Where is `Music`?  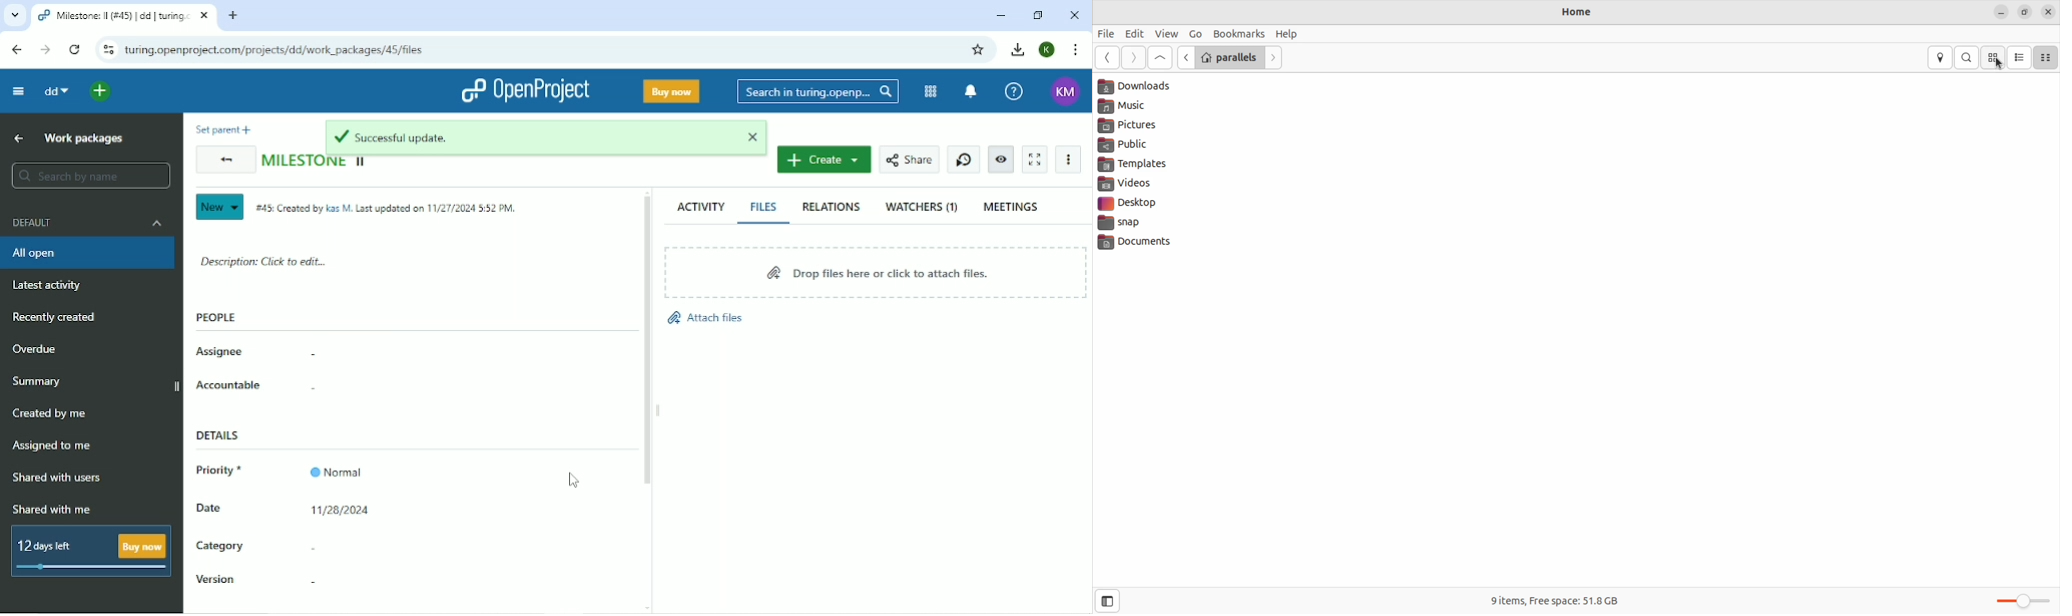 Music is located at coordinates (1143, 108).